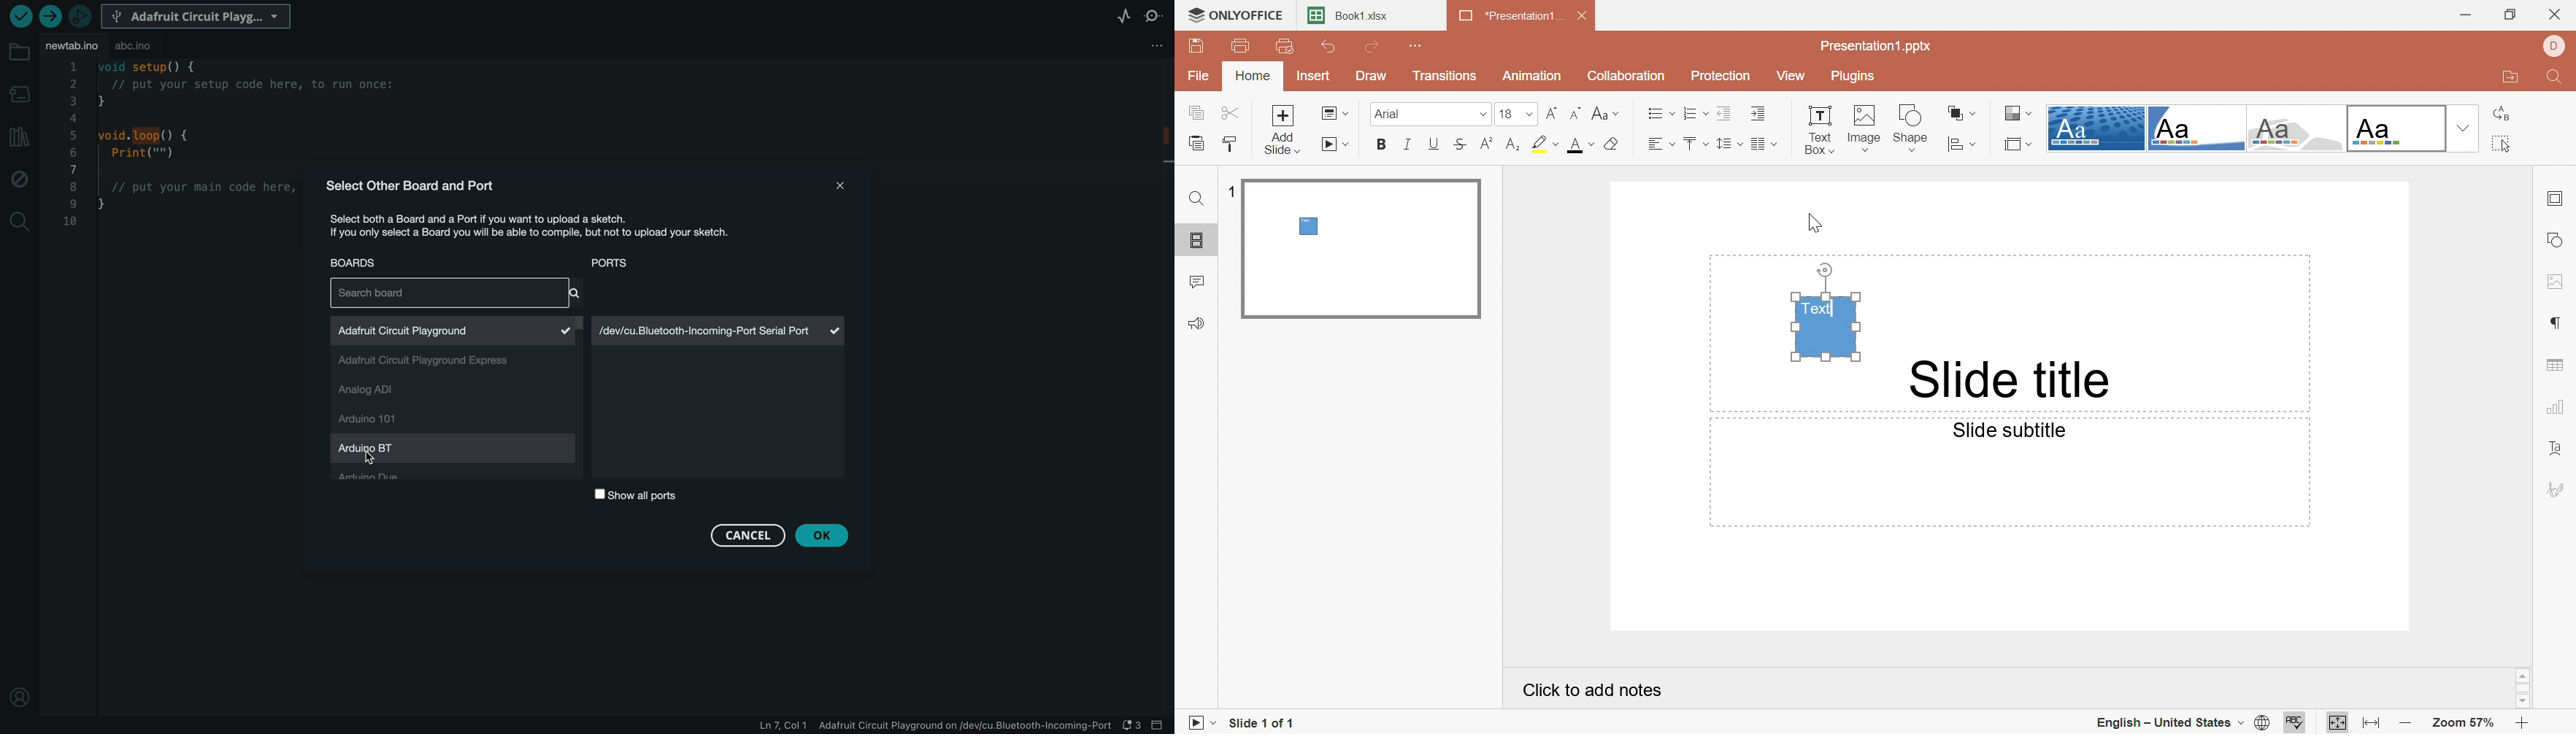  I want to click on Shape settings, so click(2558, 244).